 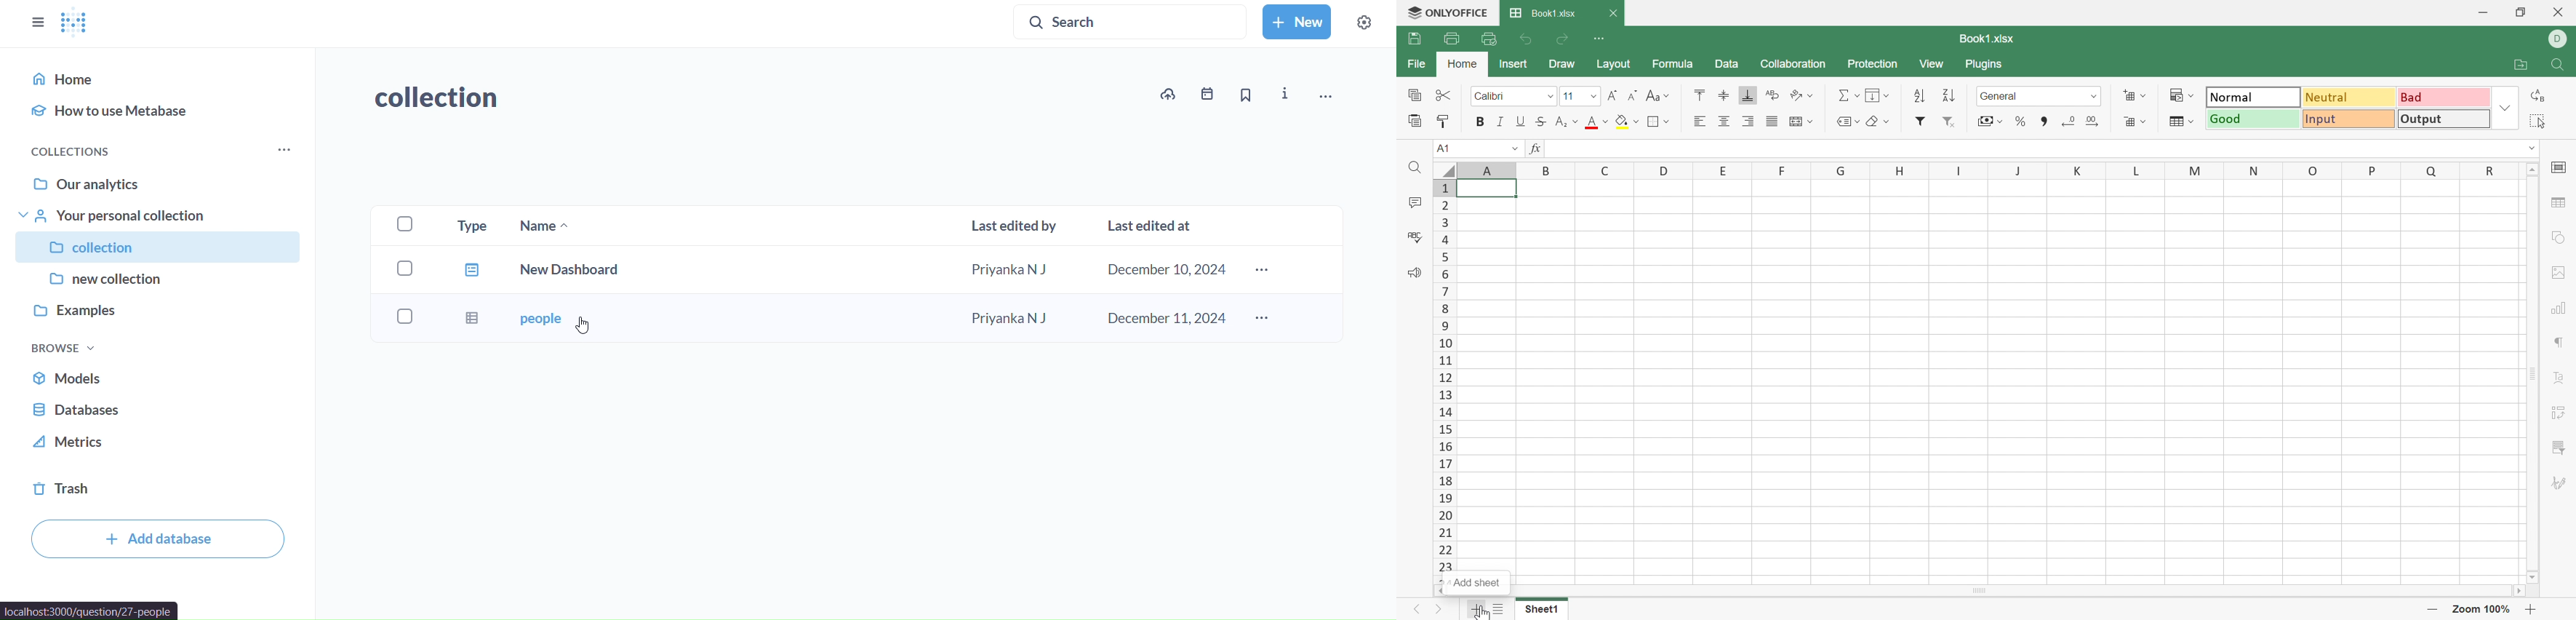 What do you see at coordinates (1444, 592) in the screenshot?
I see `Scroll left` at bounding box center [1444, 592].